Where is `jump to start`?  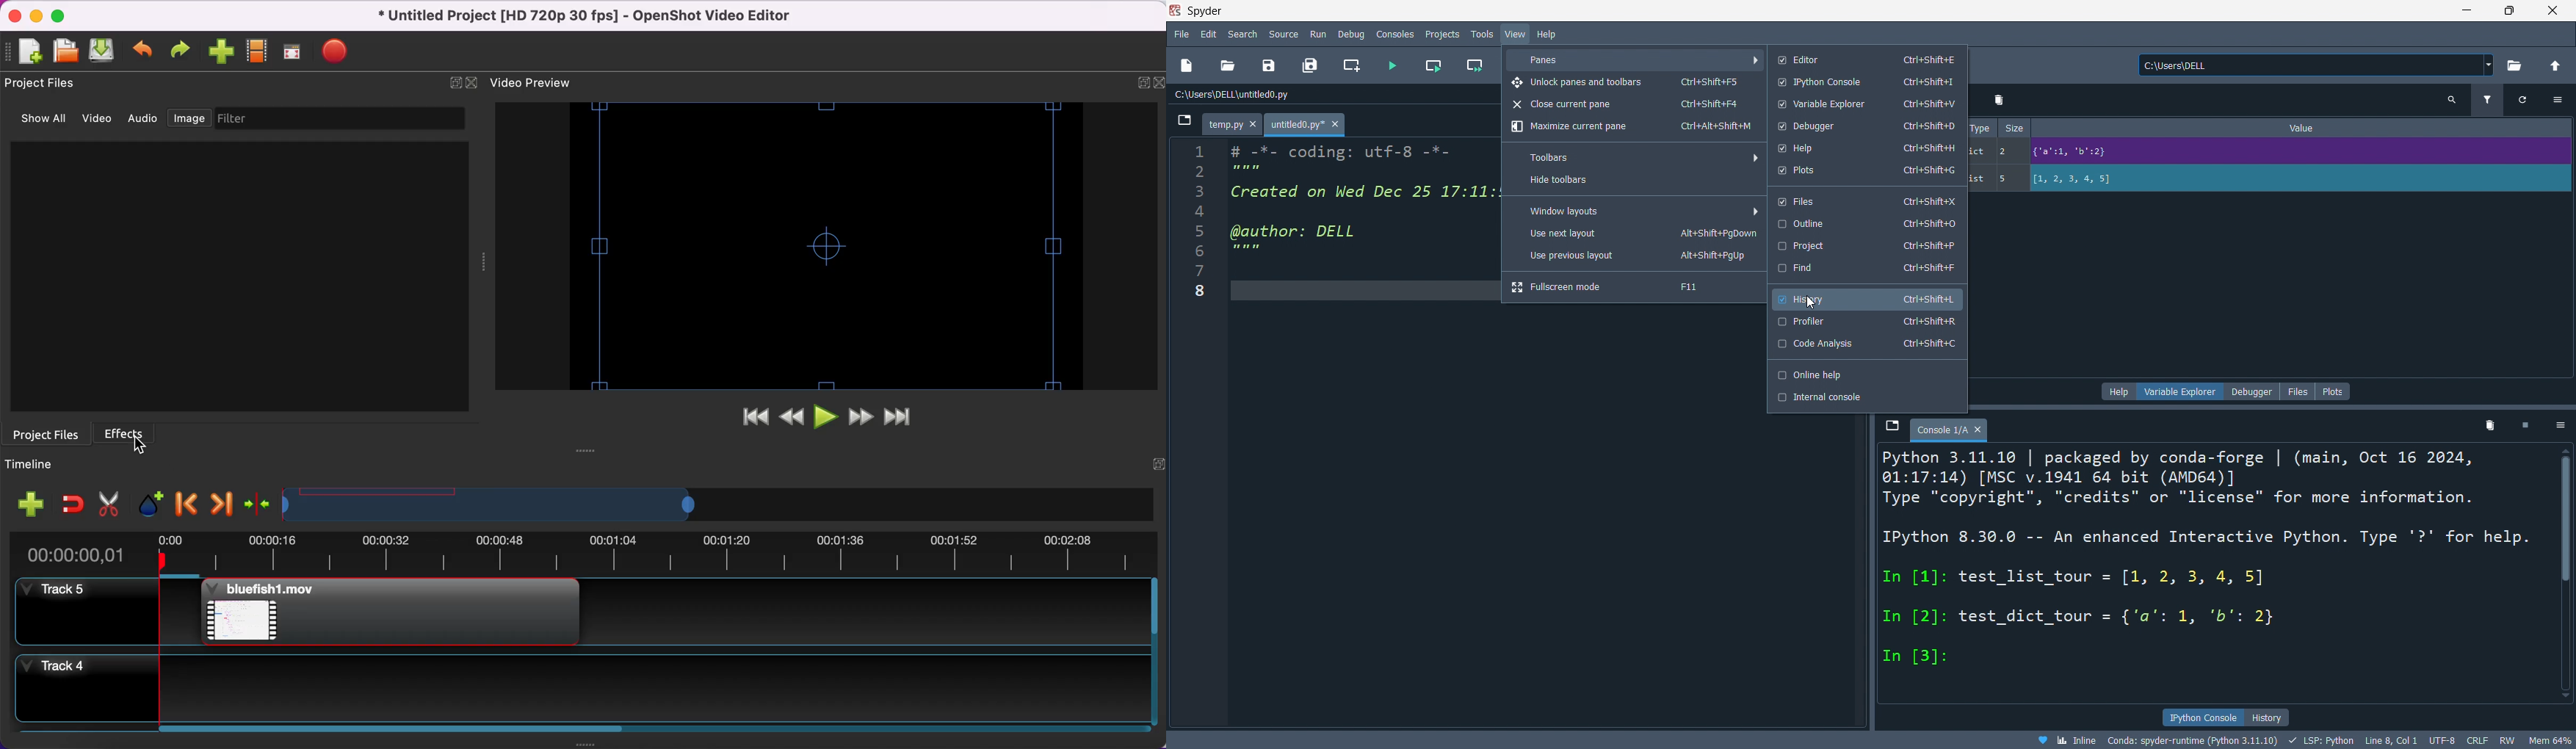
jump to start is located at coordinates (749, 419).